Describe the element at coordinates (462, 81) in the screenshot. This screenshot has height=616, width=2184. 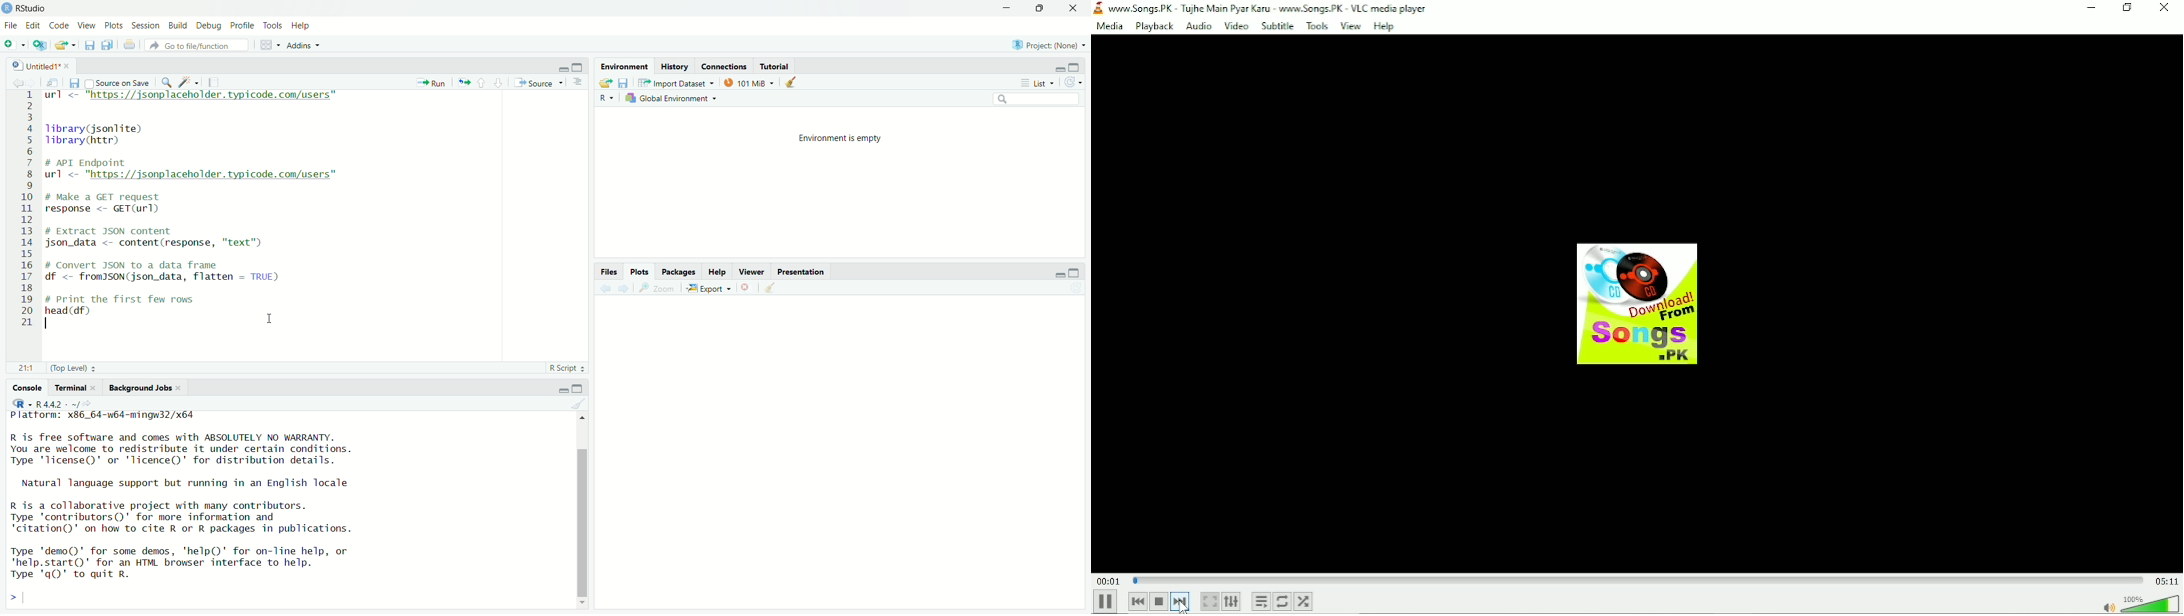
I see `Re-run` at that location.